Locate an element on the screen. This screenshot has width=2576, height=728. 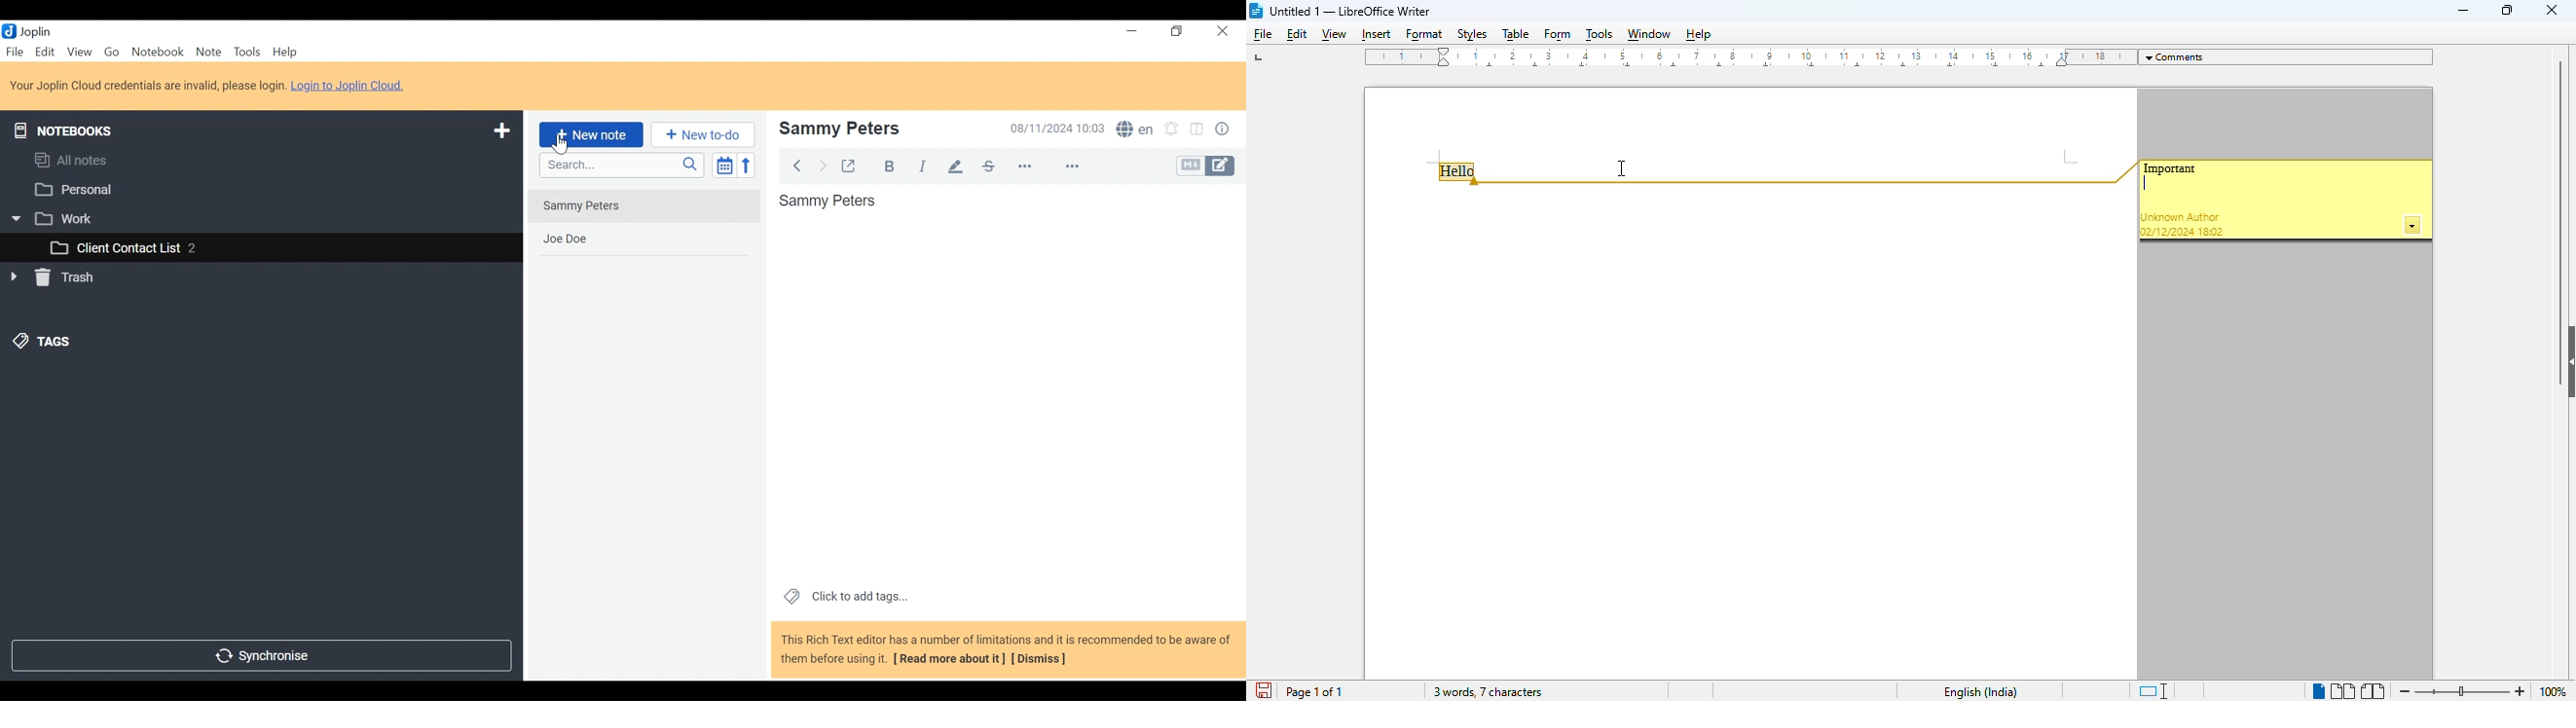
close is located at coordinates (2552, 9).